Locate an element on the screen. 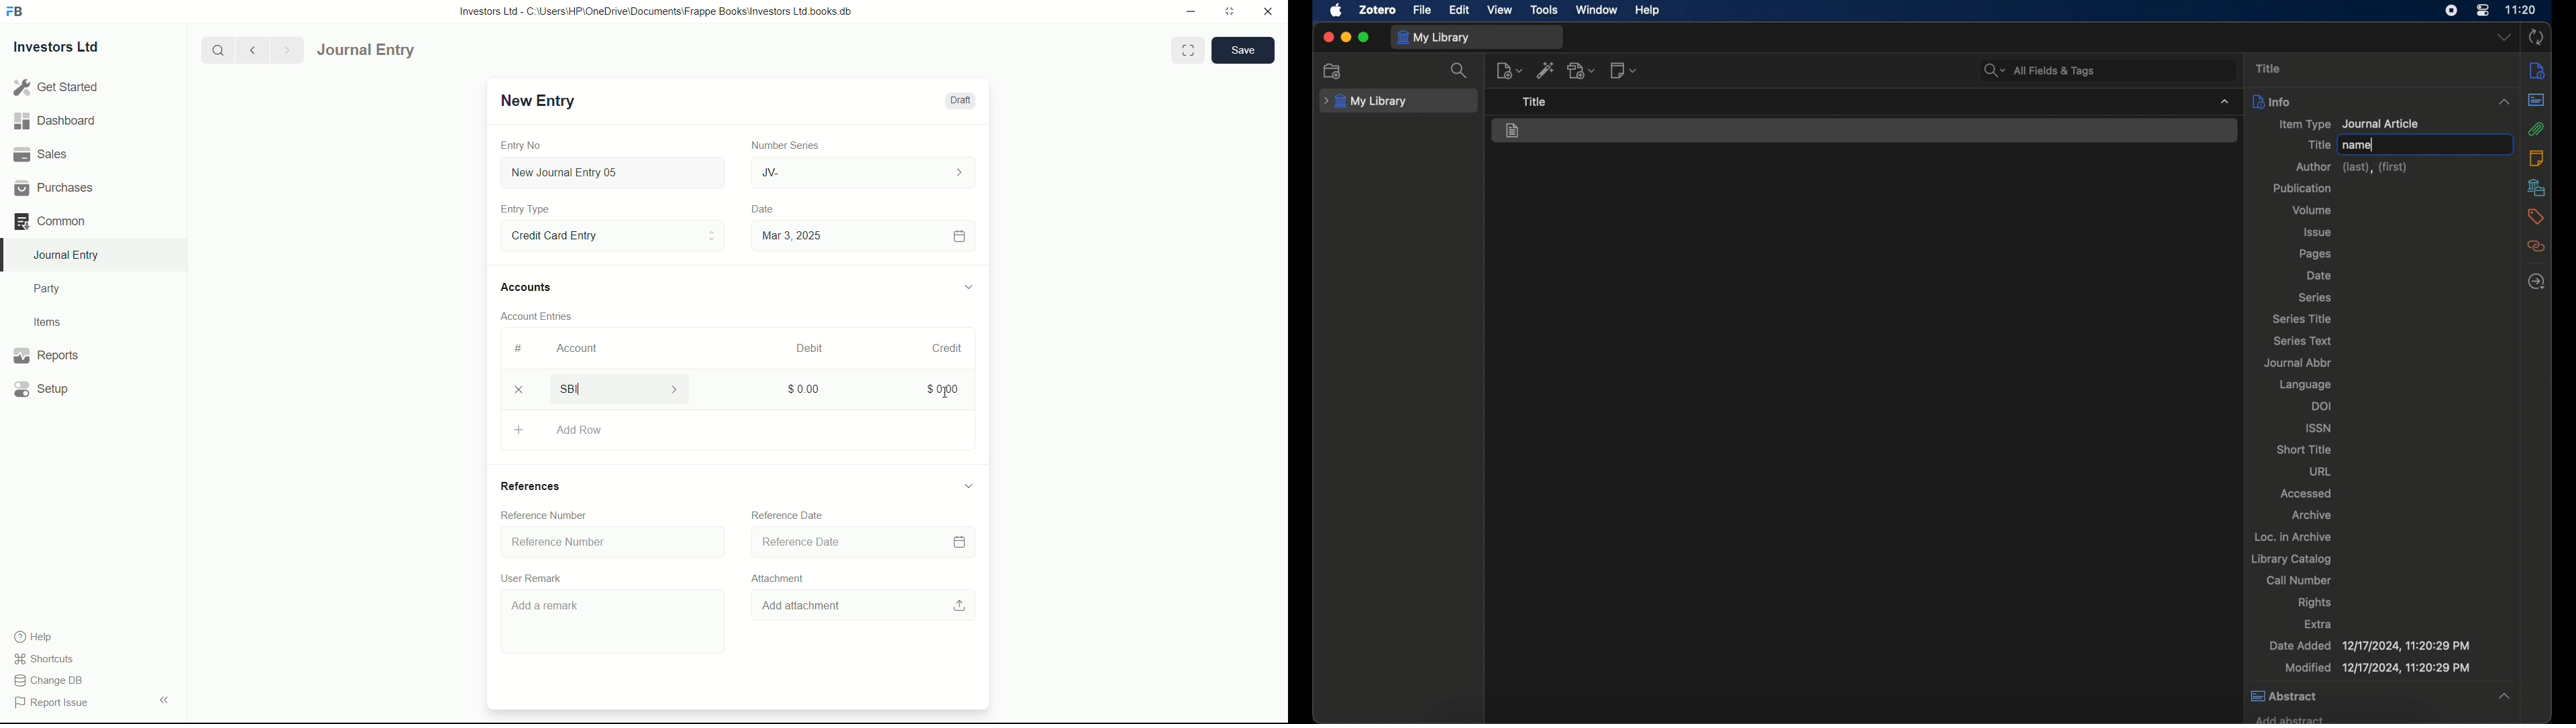 Image resolution: width=2576 pixels, height=728 pixels. sync is located at coordinates (2536, 37).